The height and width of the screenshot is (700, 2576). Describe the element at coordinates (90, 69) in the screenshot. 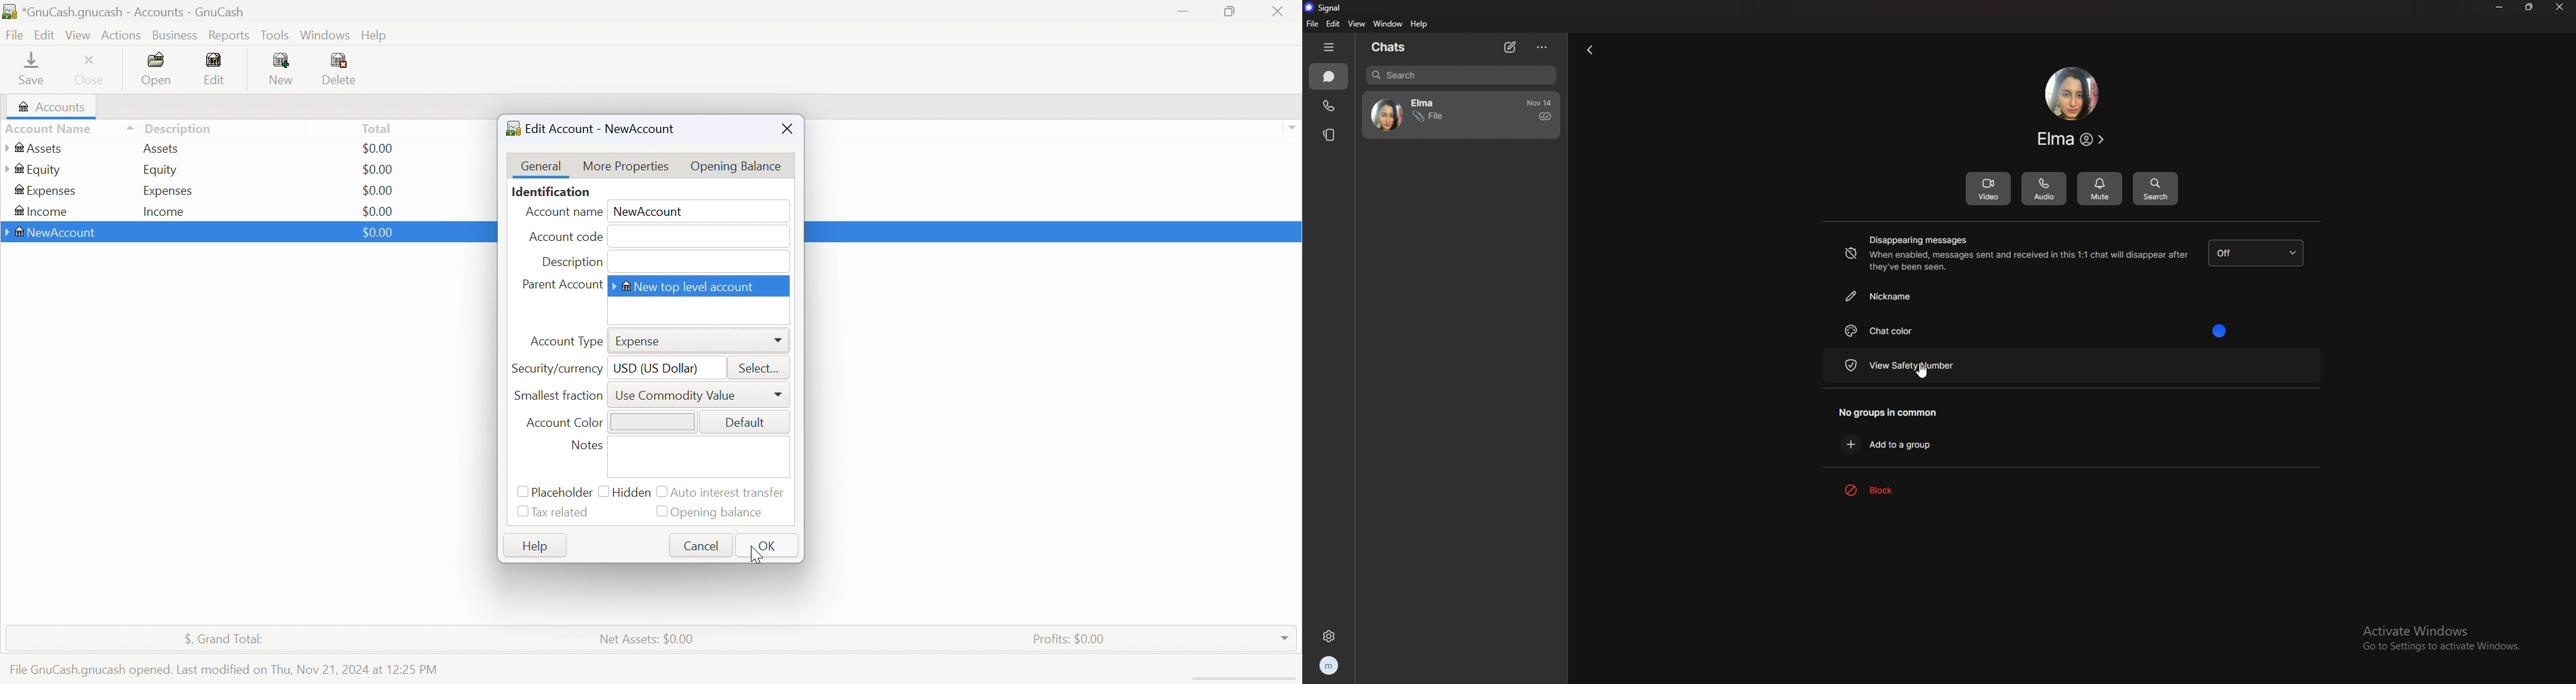

I see `Close` at that location.